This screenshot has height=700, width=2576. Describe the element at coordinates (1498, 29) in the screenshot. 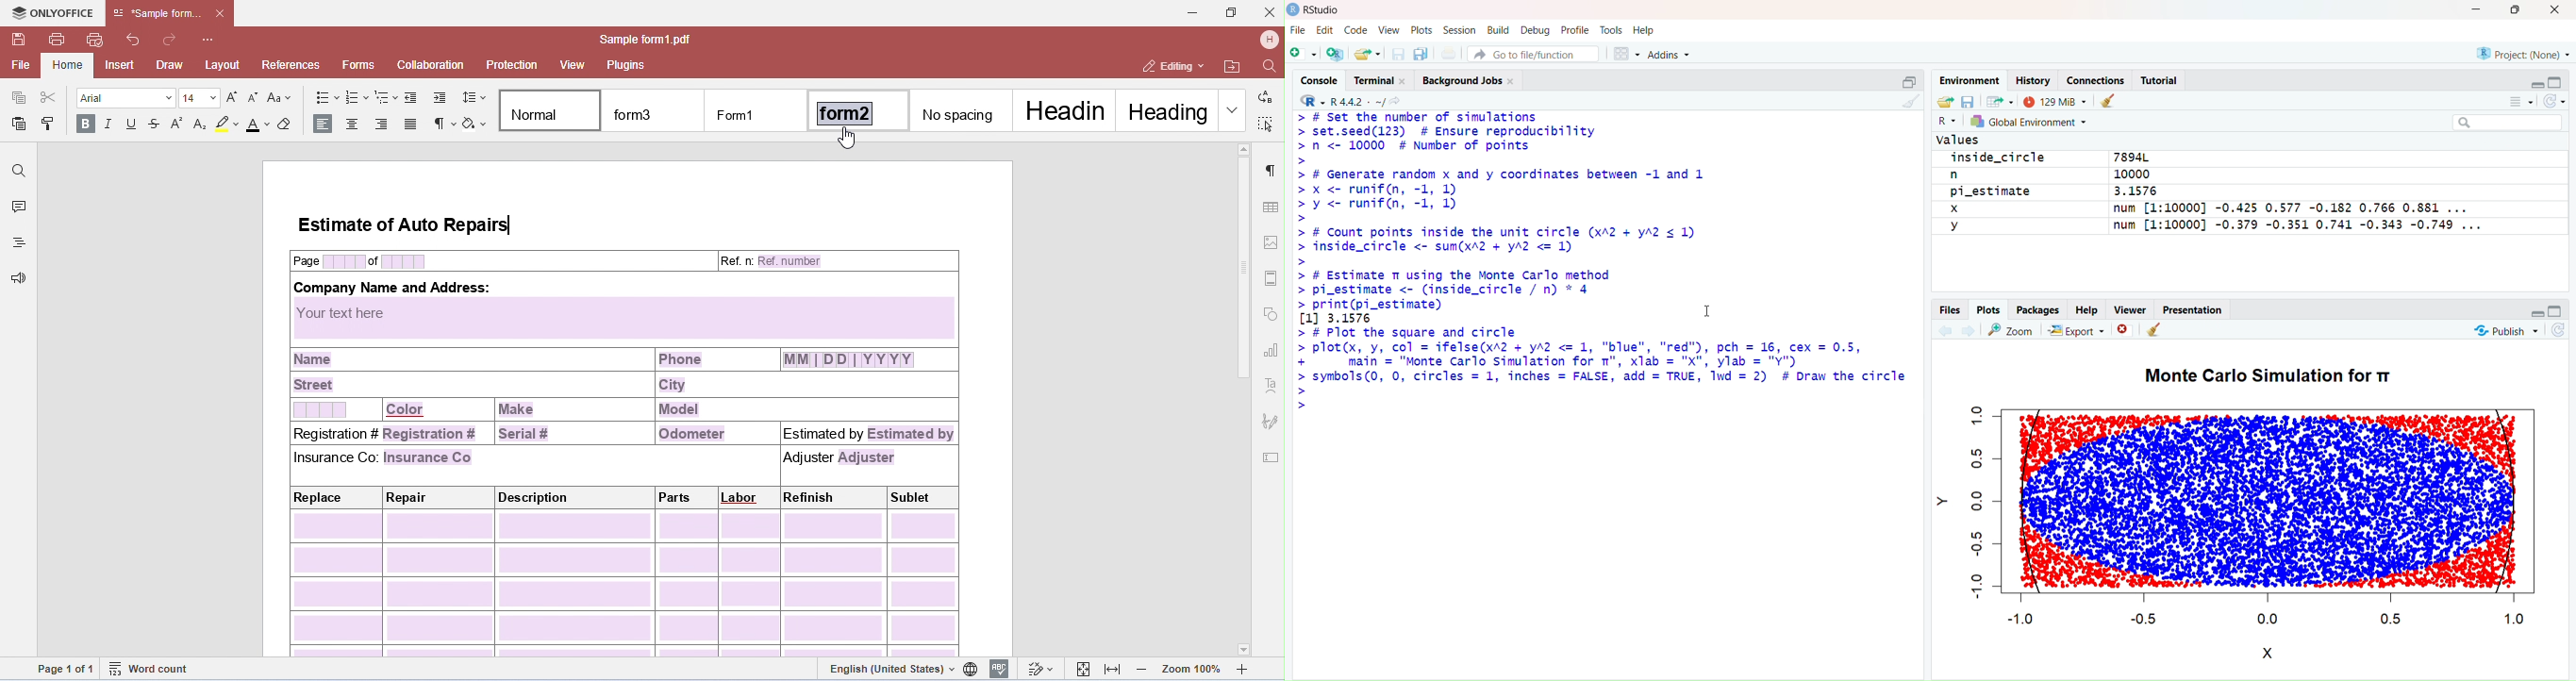

I see `Build` at that location.